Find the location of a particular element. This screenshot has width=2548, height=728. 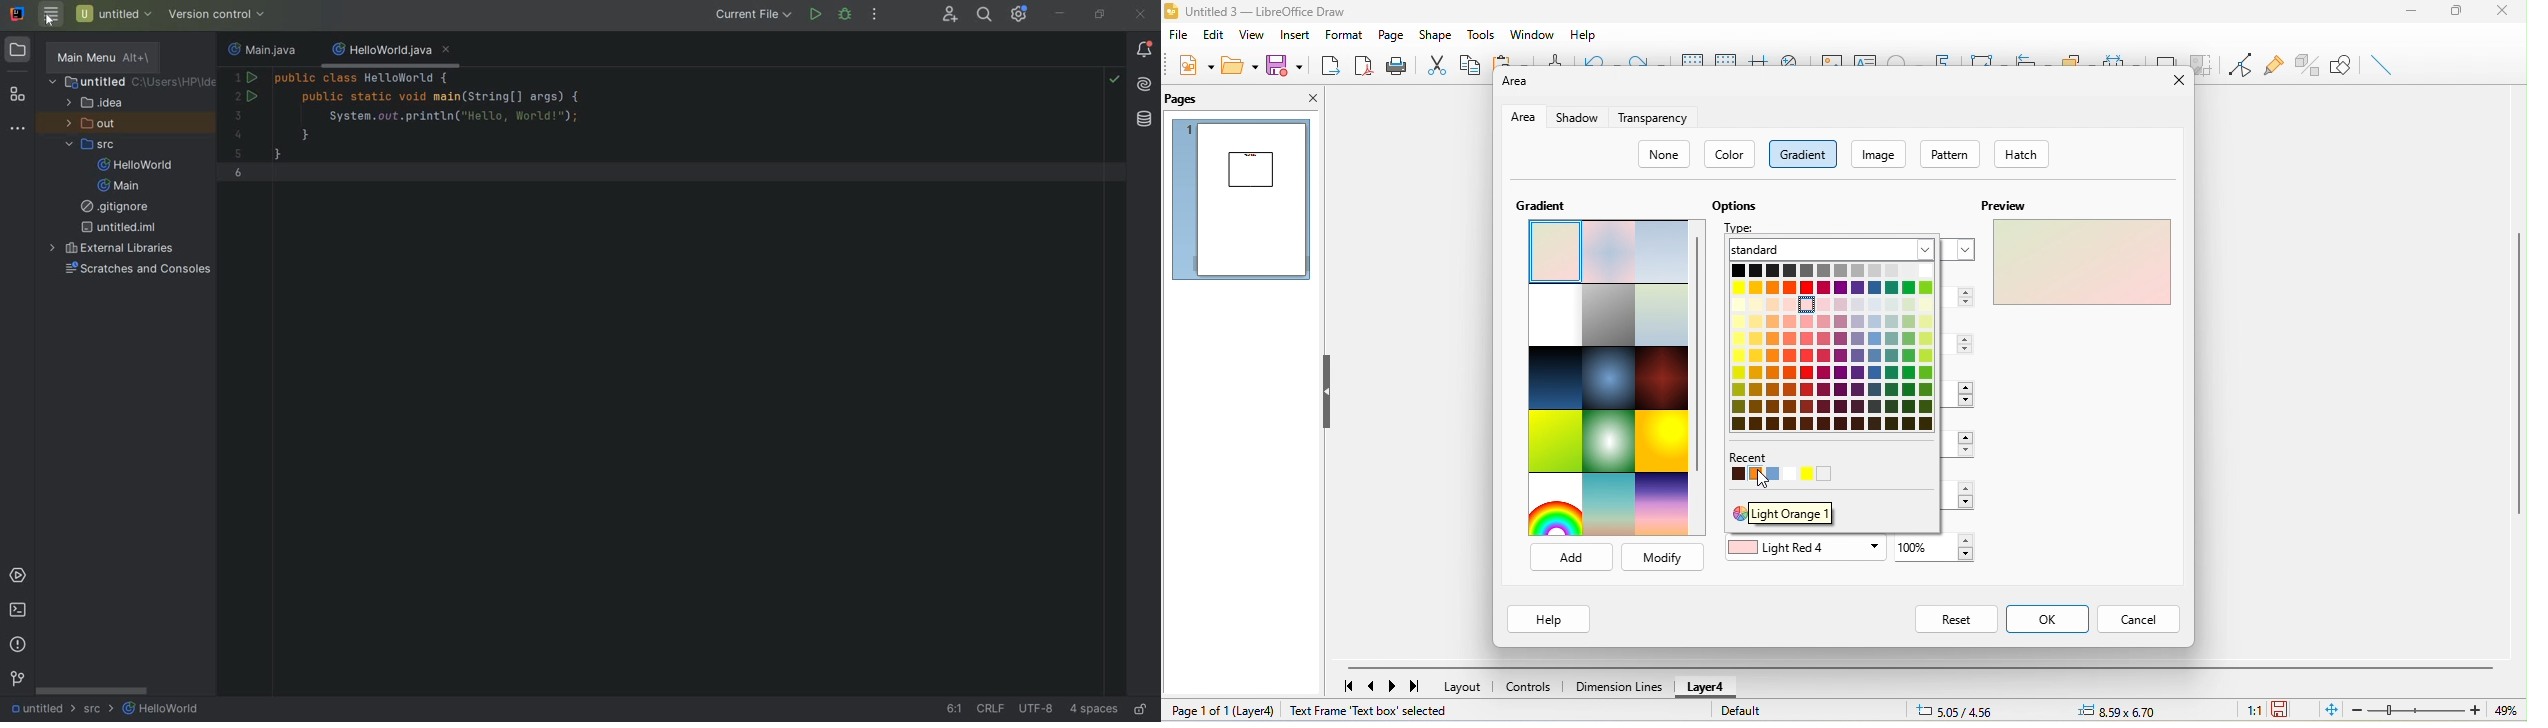

save is located at coordinates (1285, 64).